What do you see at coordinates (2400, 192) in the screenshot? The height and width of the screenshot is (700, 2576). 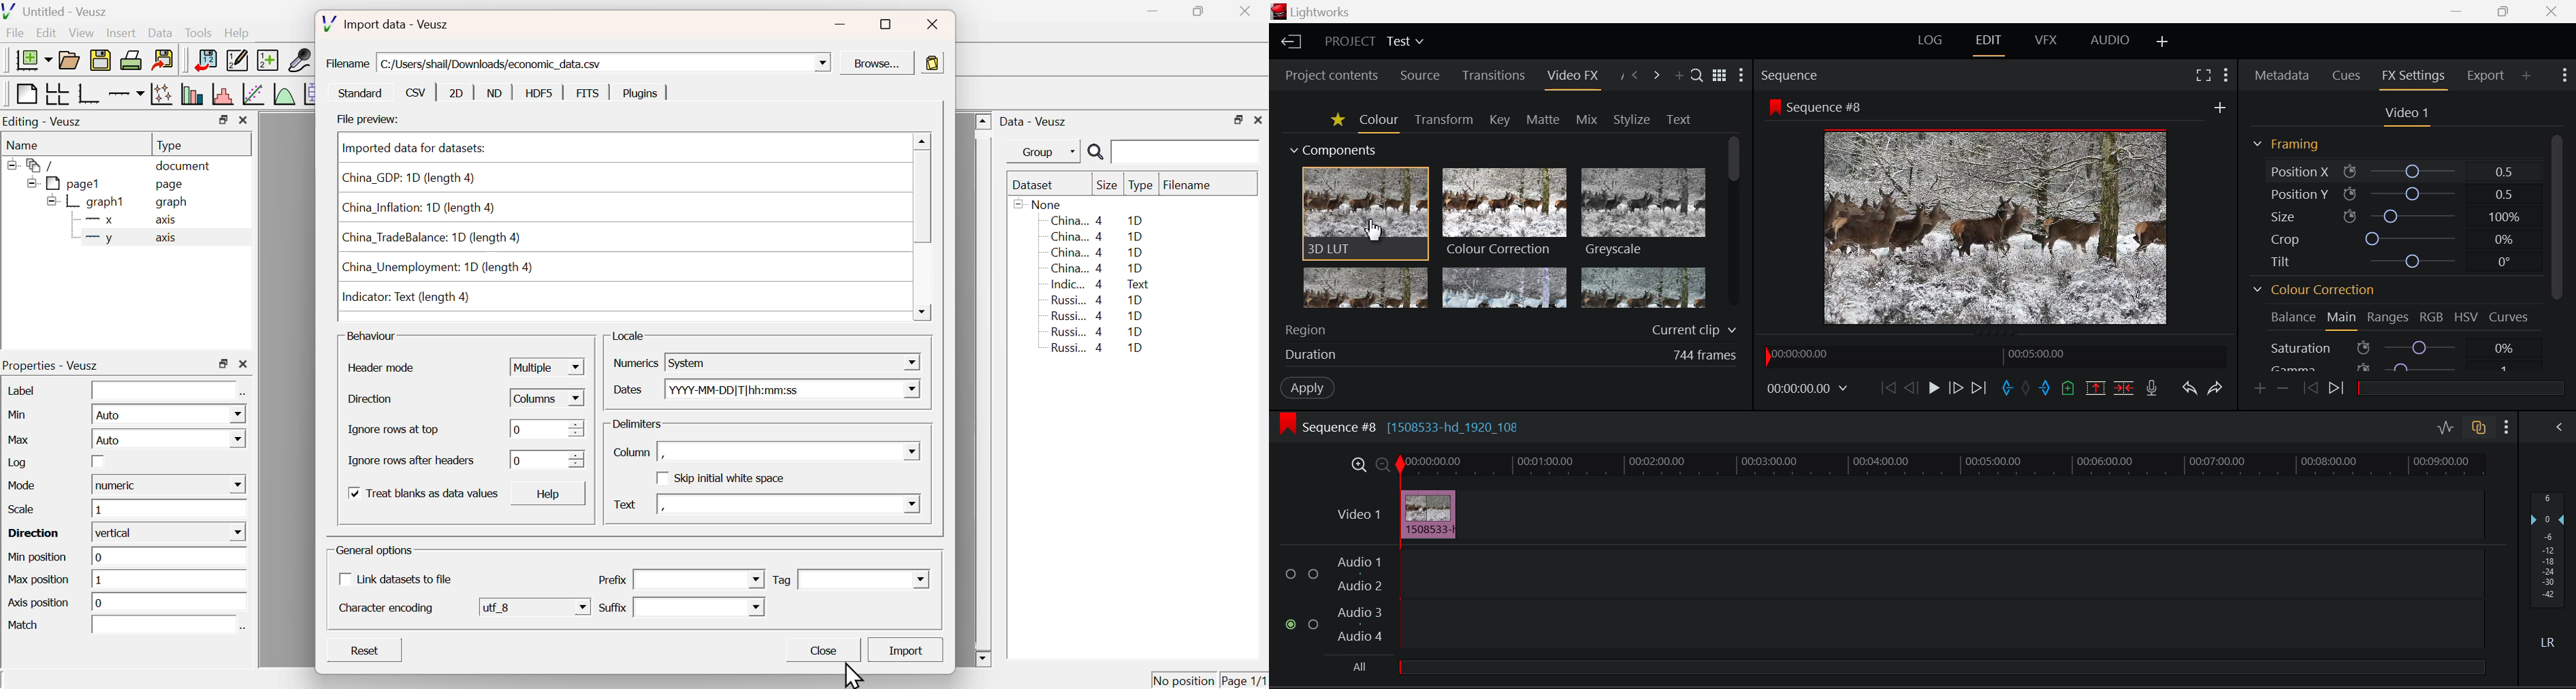 I see `Position Y` at bounding box center [2400, 192].